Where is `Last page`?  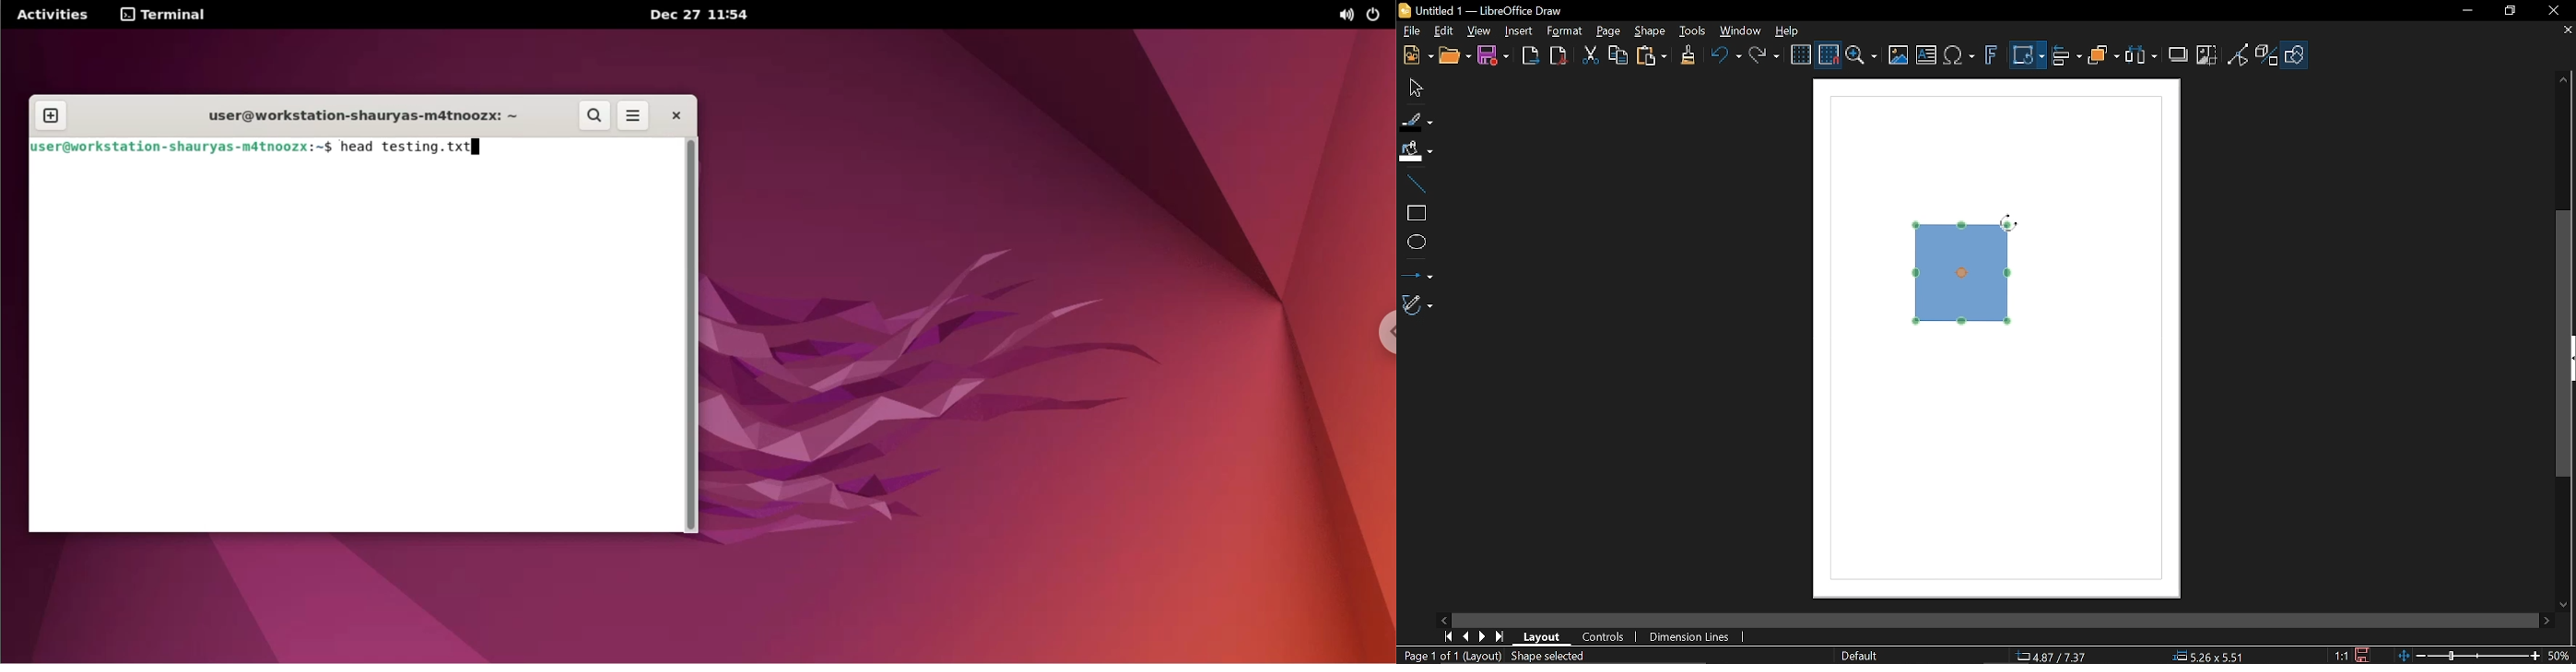
Last page is located at coordinates (1500, 637).